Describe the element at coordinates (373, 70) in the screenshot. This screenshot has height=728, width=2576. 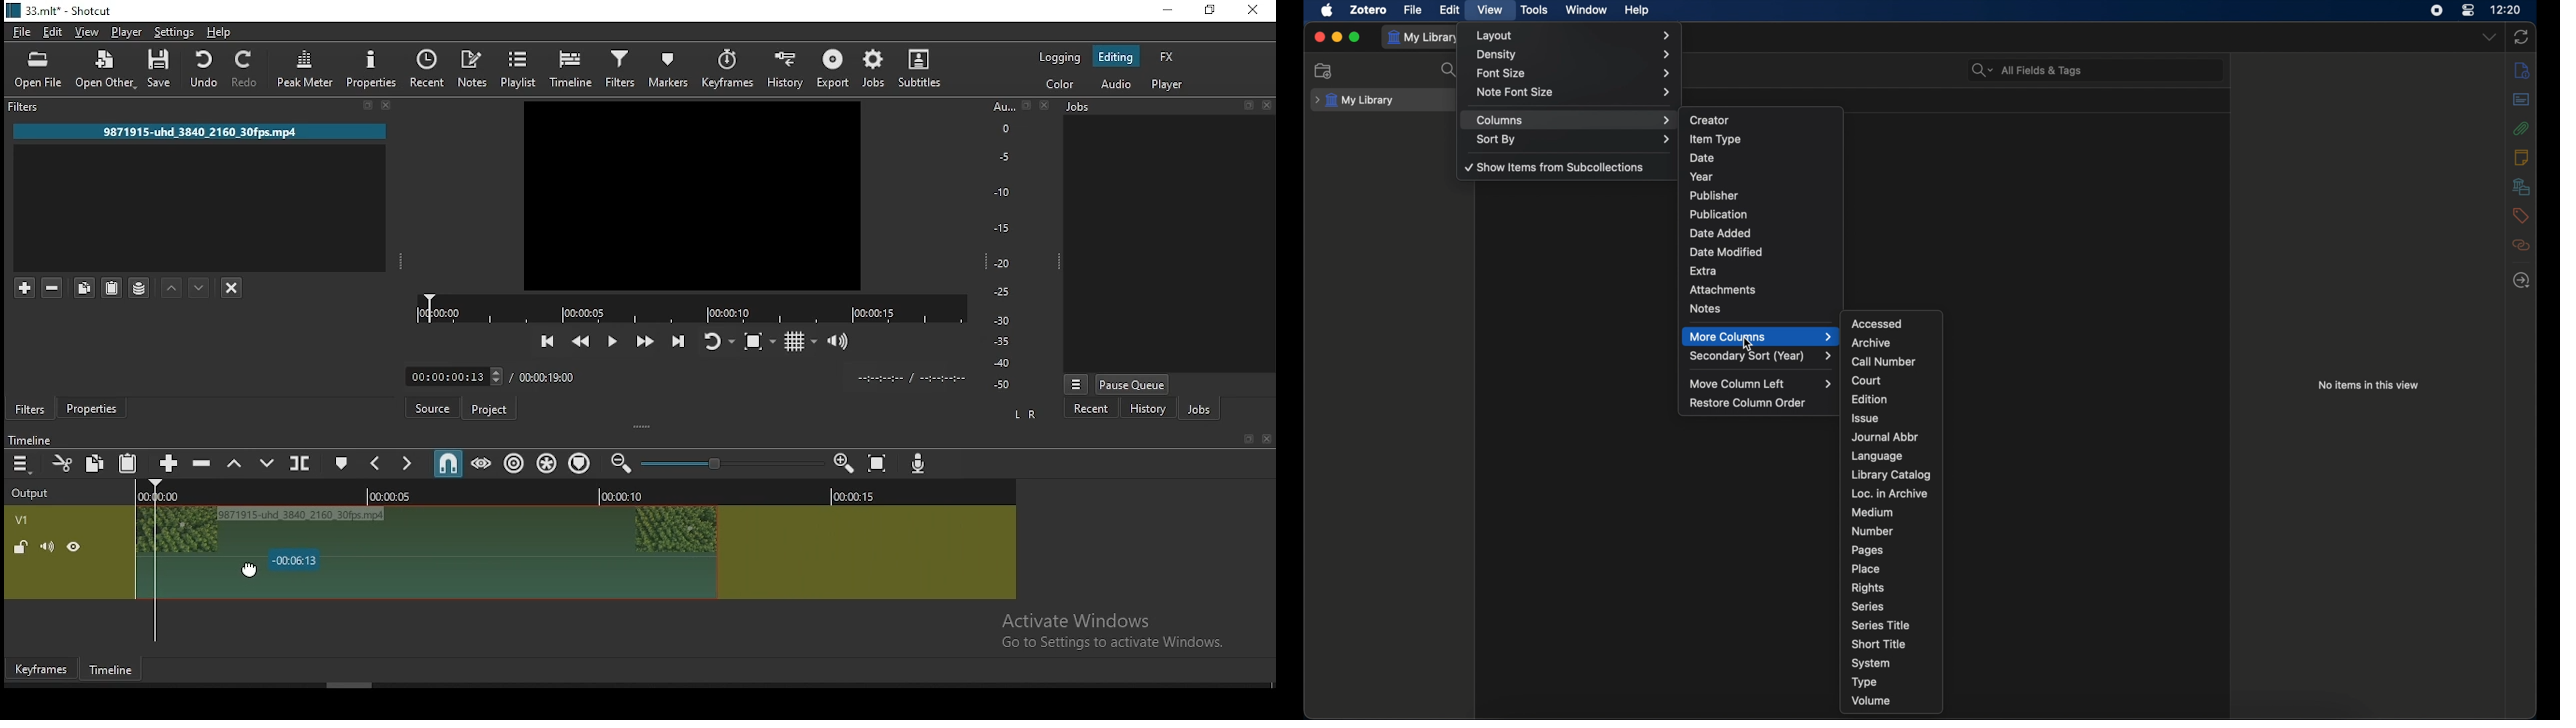
I see `properties` at that location.